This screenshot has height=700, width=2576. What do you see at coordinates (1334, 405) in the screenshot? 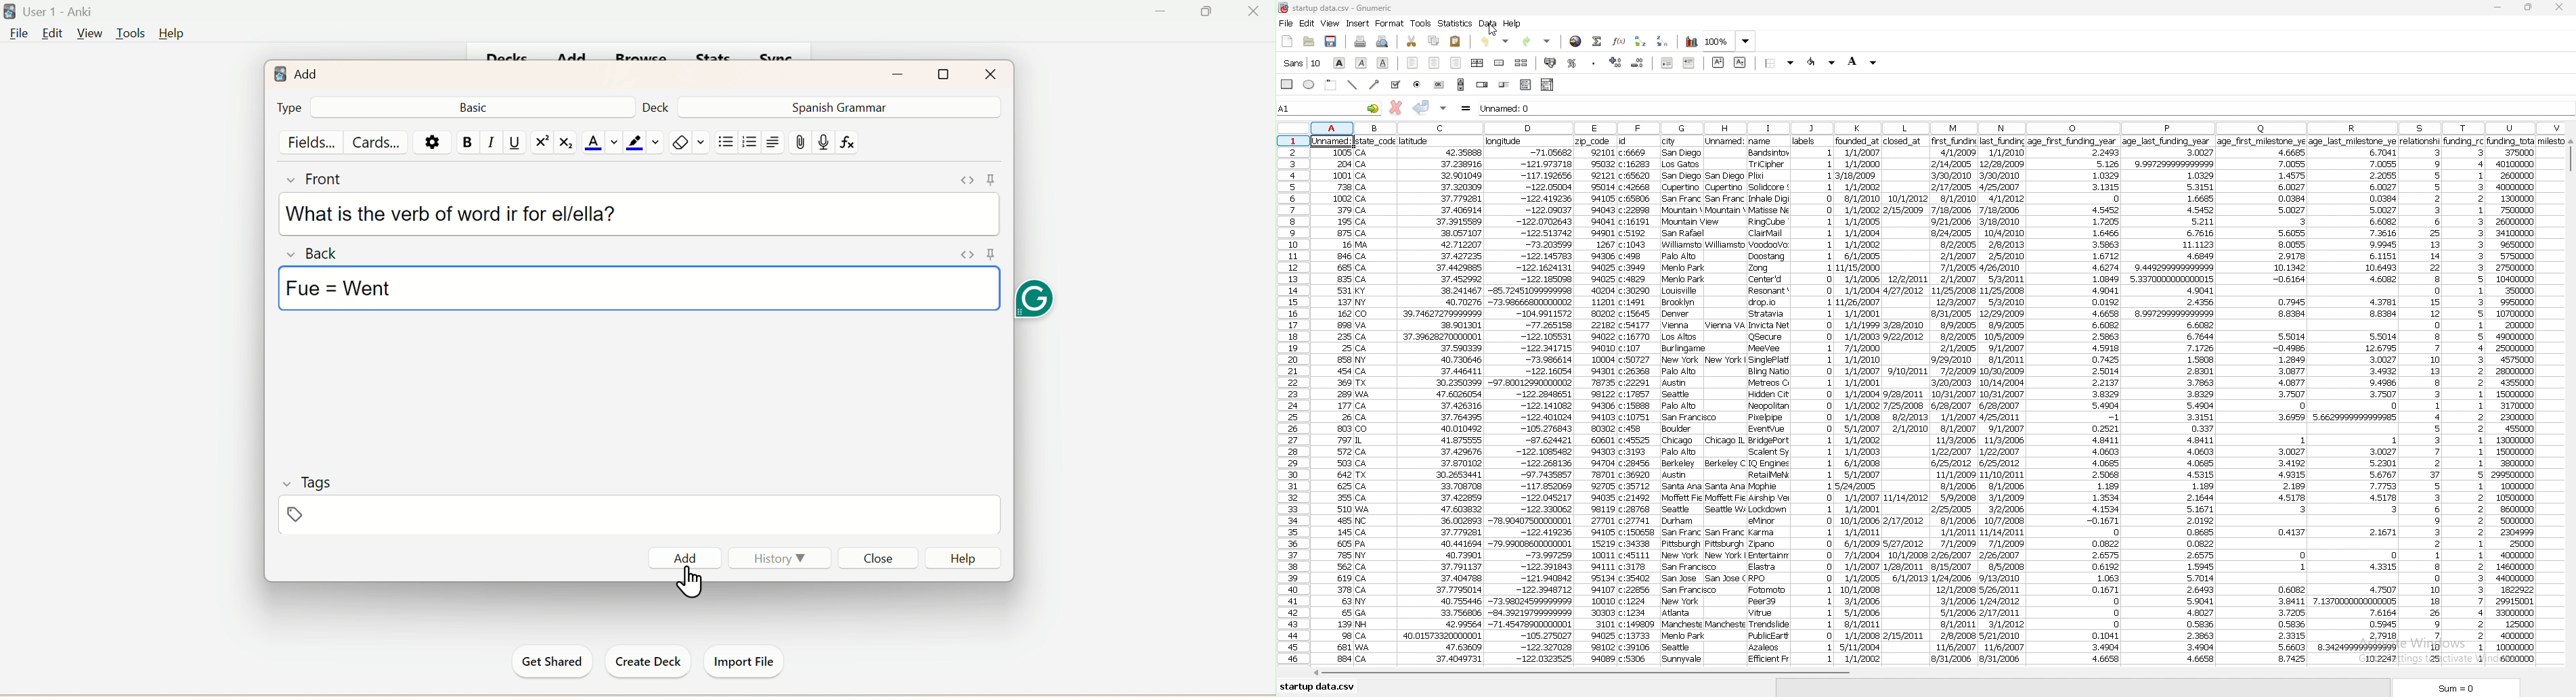
I see `data` at bounding box center [1334, 405].